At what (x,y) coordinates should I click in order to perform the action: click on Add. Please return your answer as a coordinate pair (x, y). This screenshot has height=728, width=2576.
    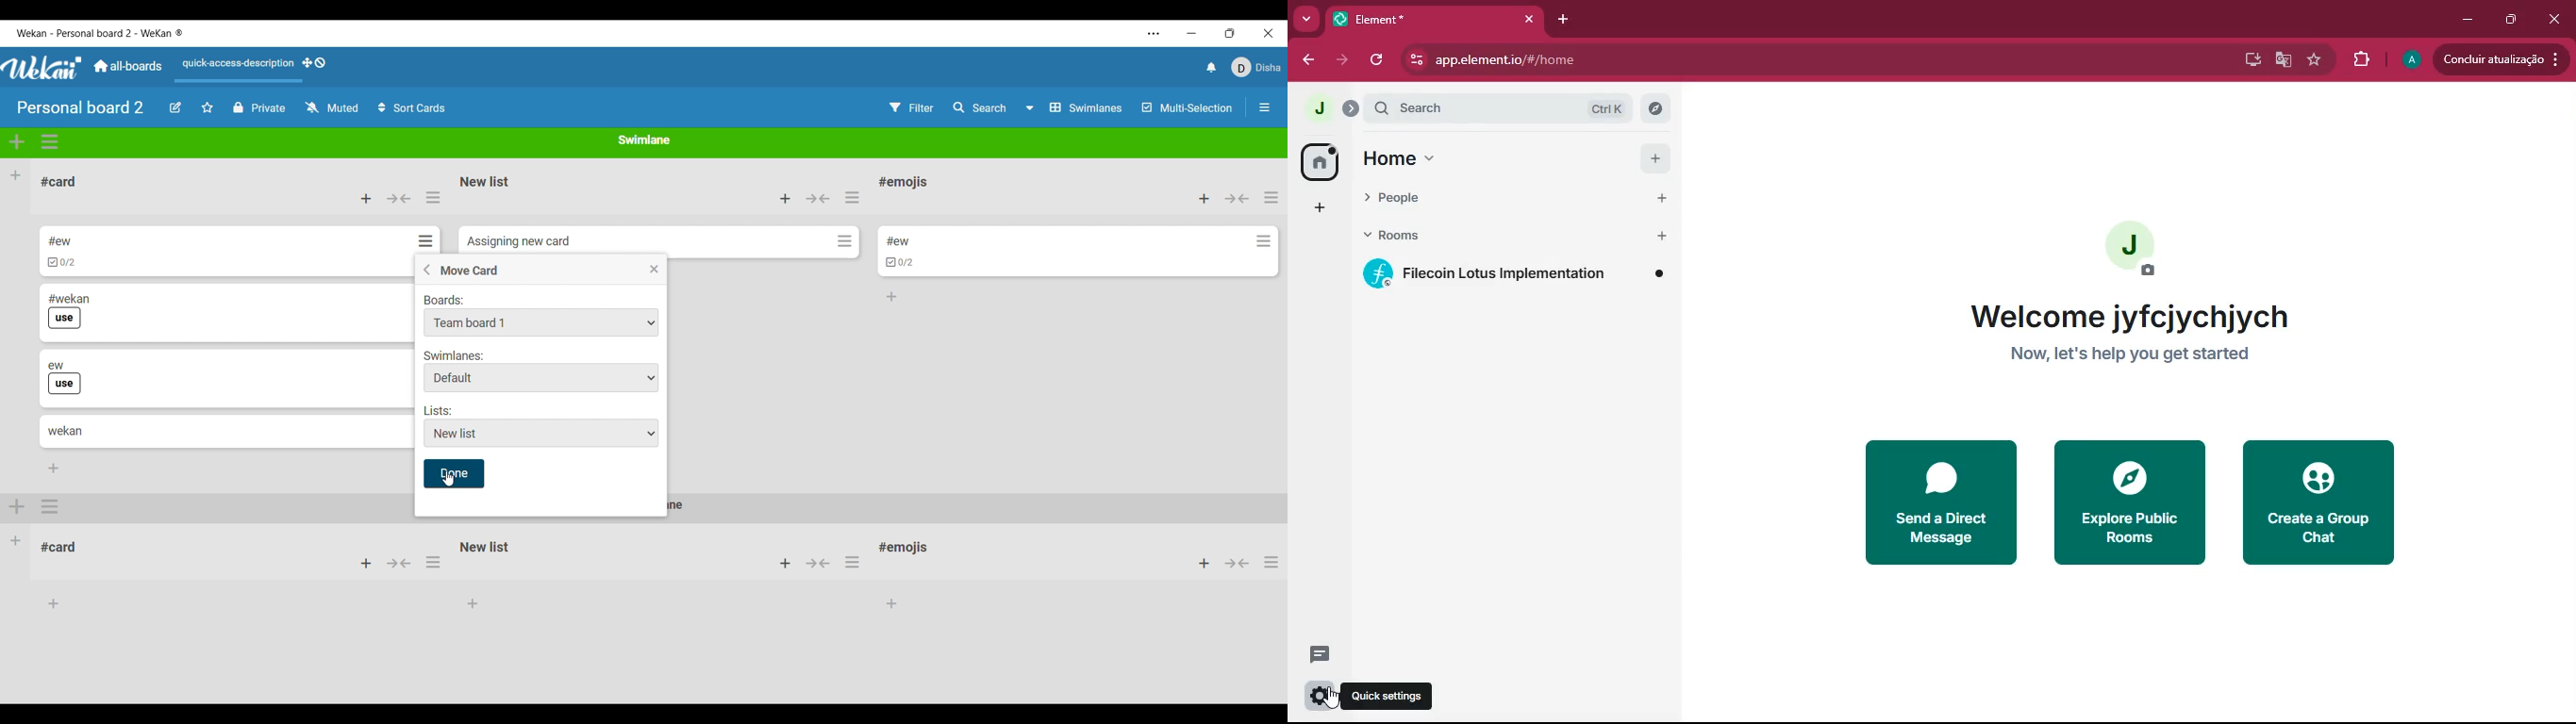
    Looking at the image, I should click on (1654, 161).